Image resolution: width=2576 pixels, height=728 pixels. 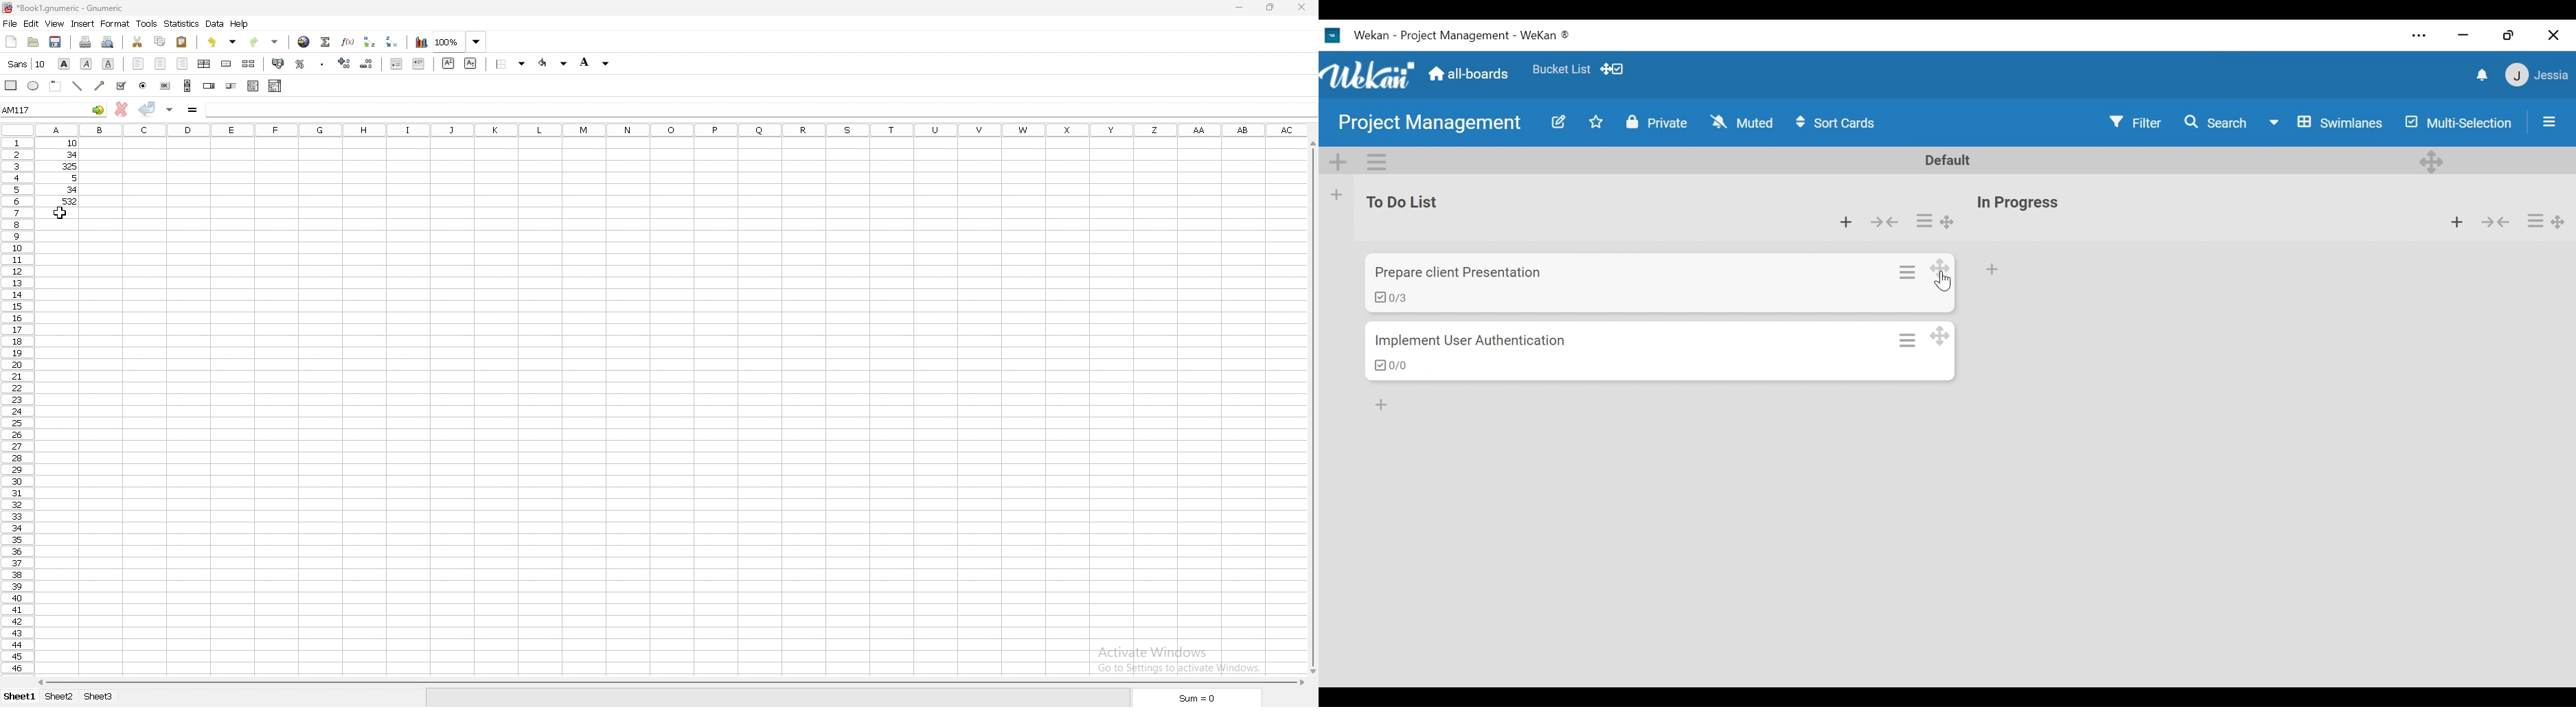 What do you see at coordinates (146, 108) in the screenshot?
I see `accept changes` at bounding box center [146, 108].